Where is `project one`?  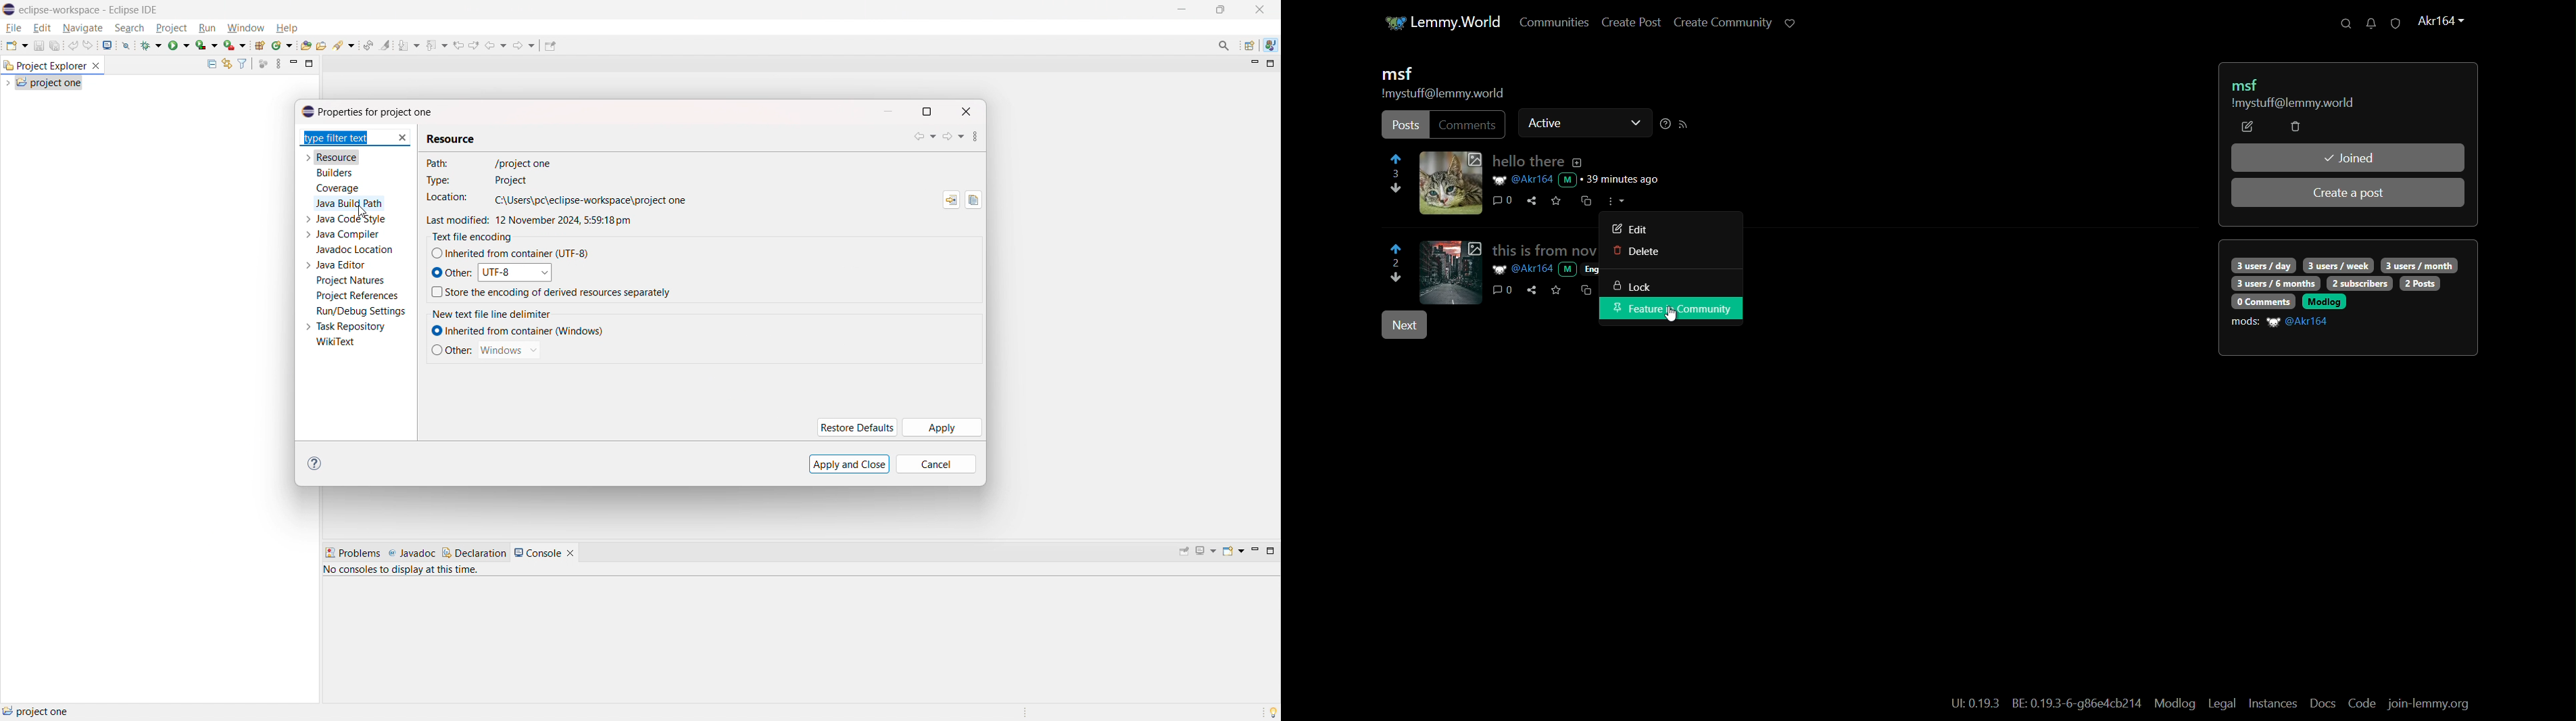
project one is located at coordinates (49, 82).